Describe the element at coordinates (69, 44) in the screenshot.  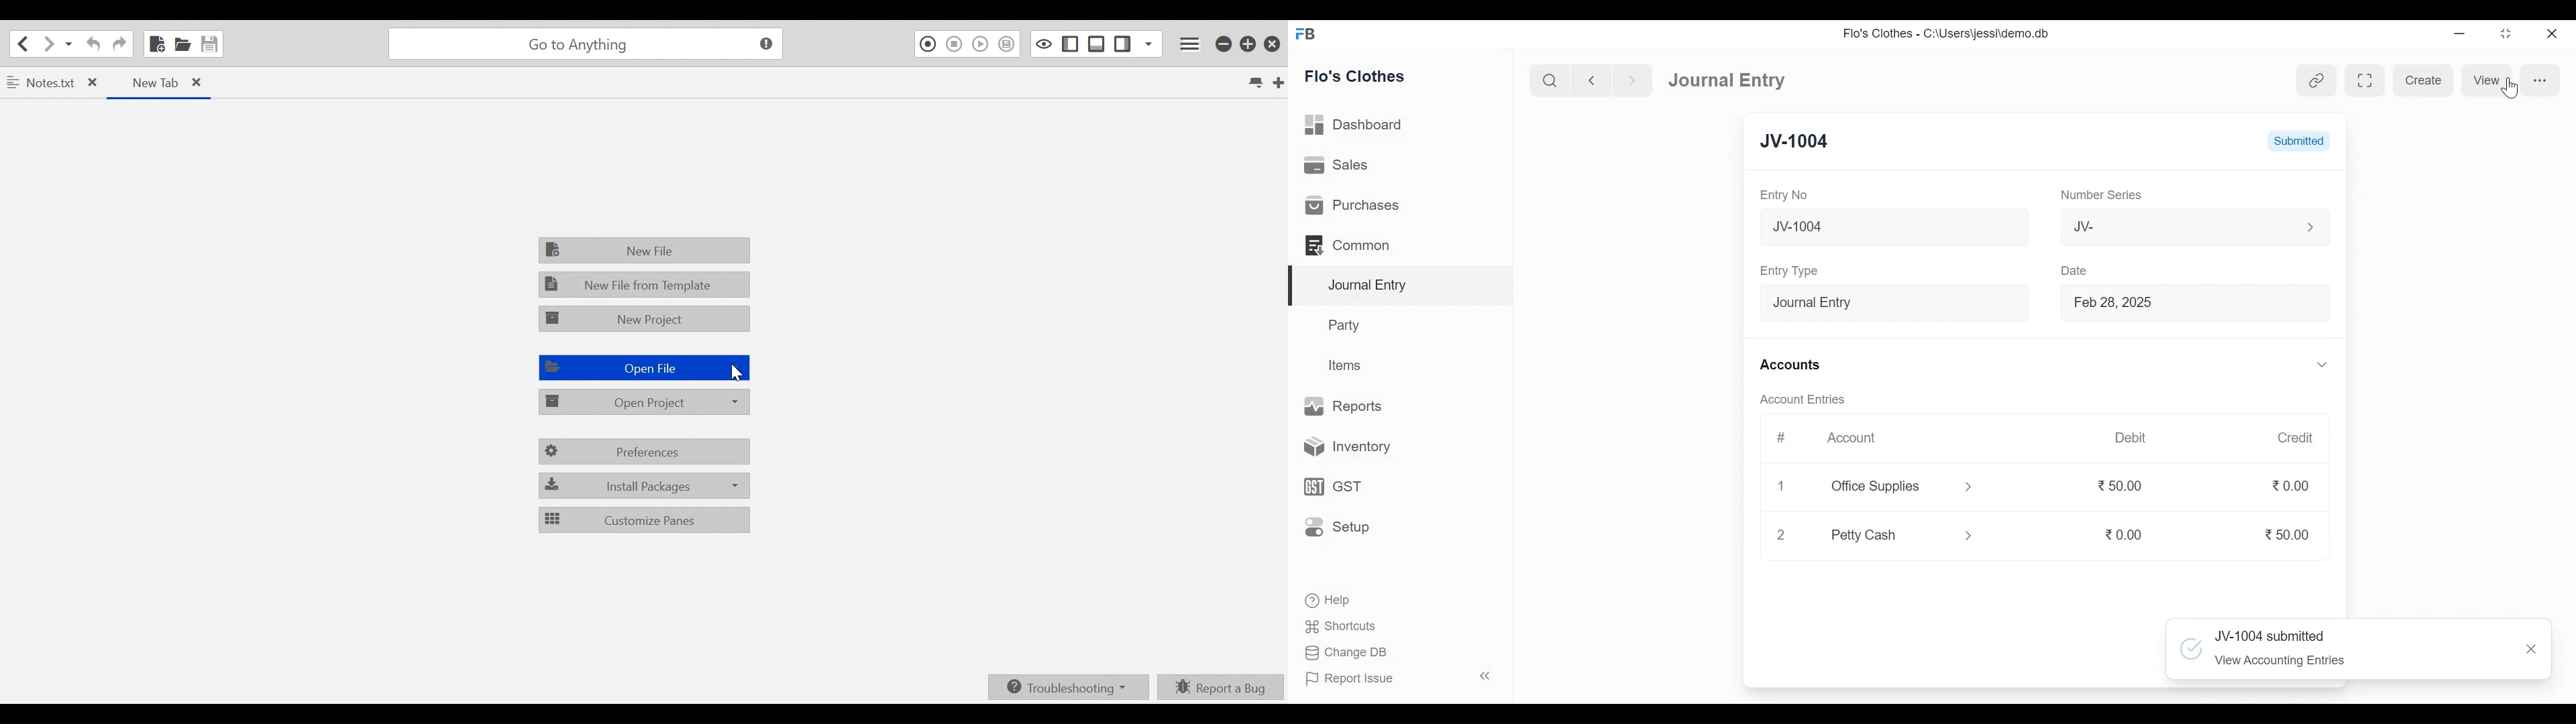
I see `Recent locations` at that location.